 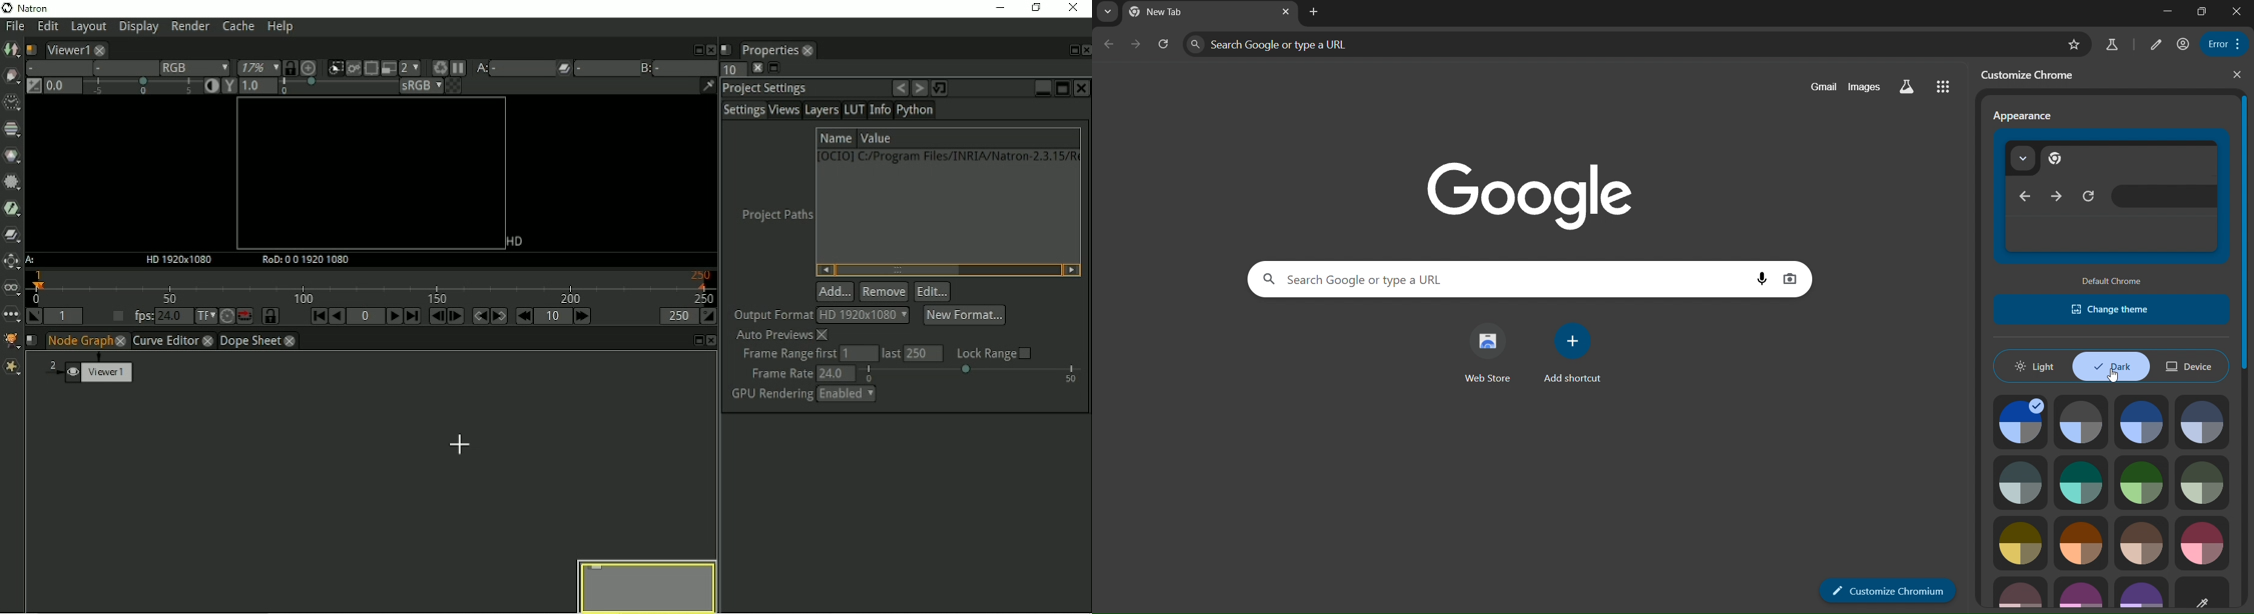 I want to click on close, so click(x=2238, y=10).